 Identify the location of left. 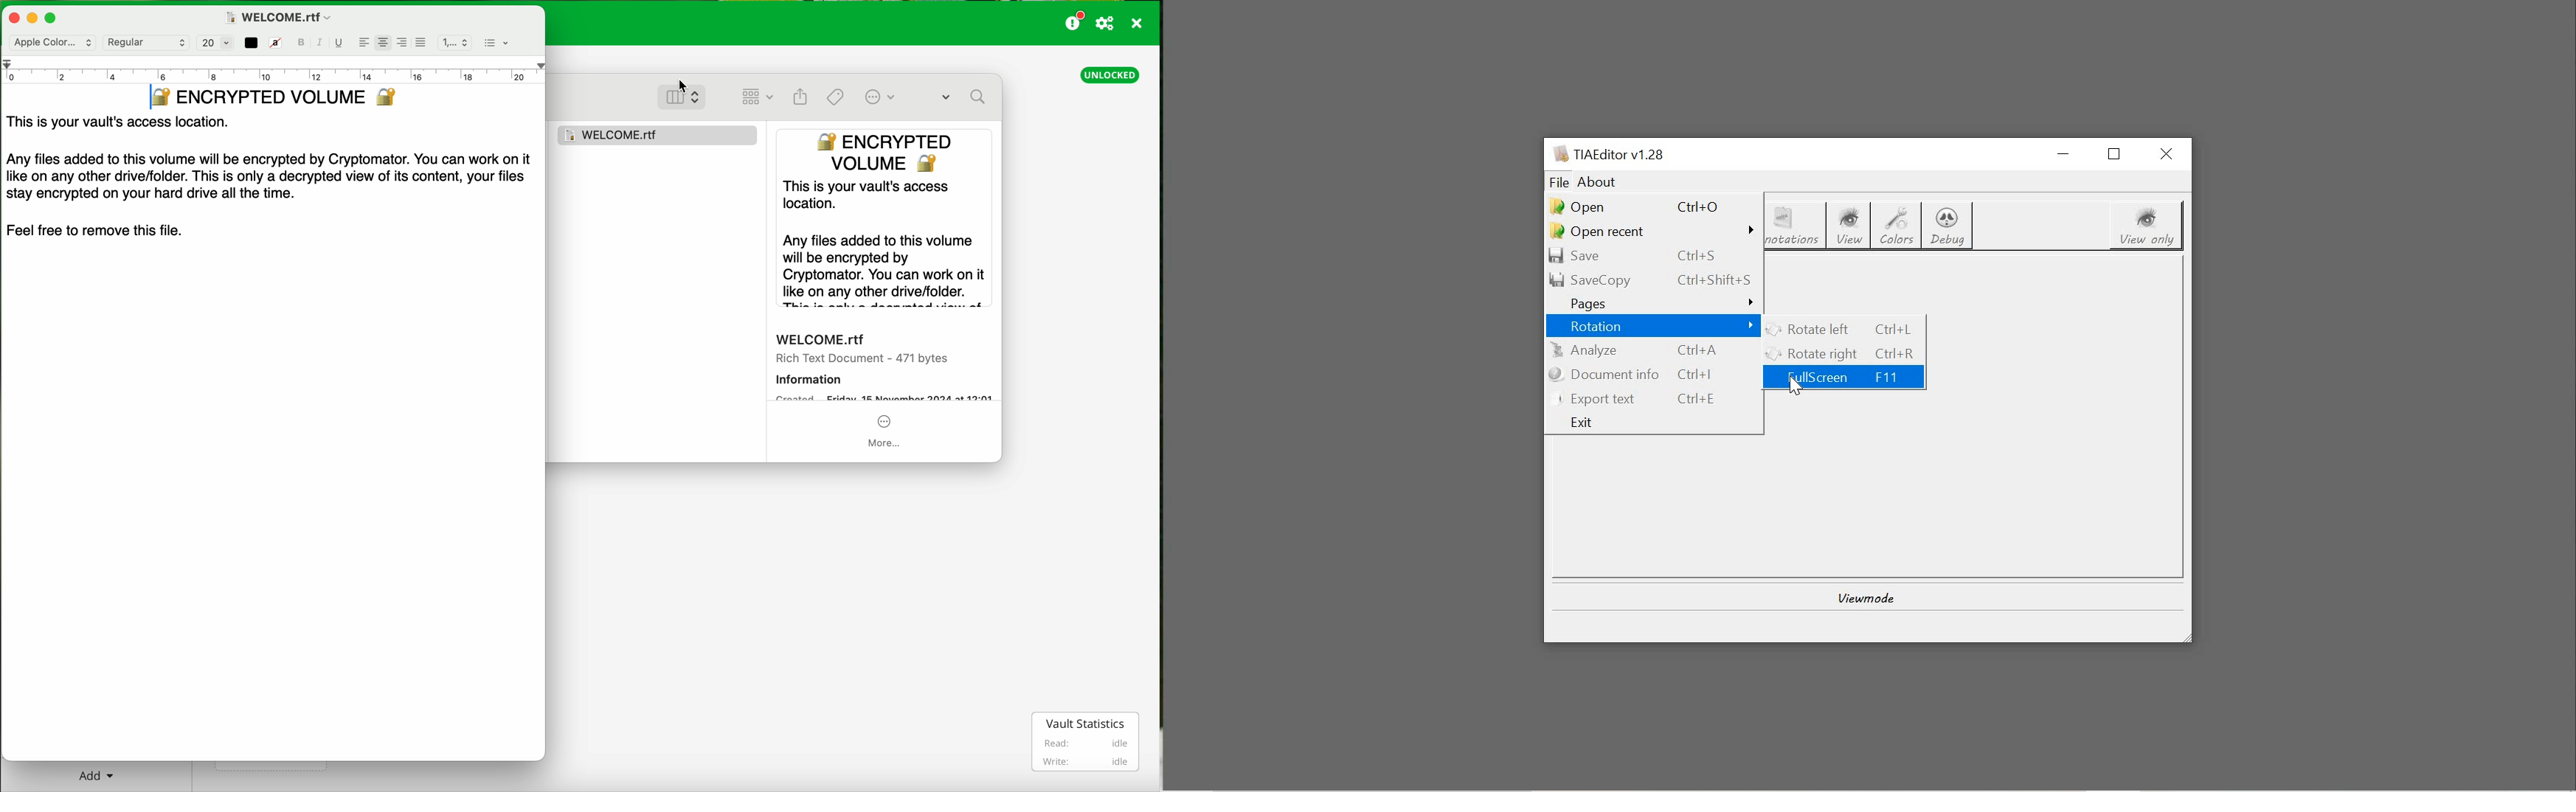
(364, 41).